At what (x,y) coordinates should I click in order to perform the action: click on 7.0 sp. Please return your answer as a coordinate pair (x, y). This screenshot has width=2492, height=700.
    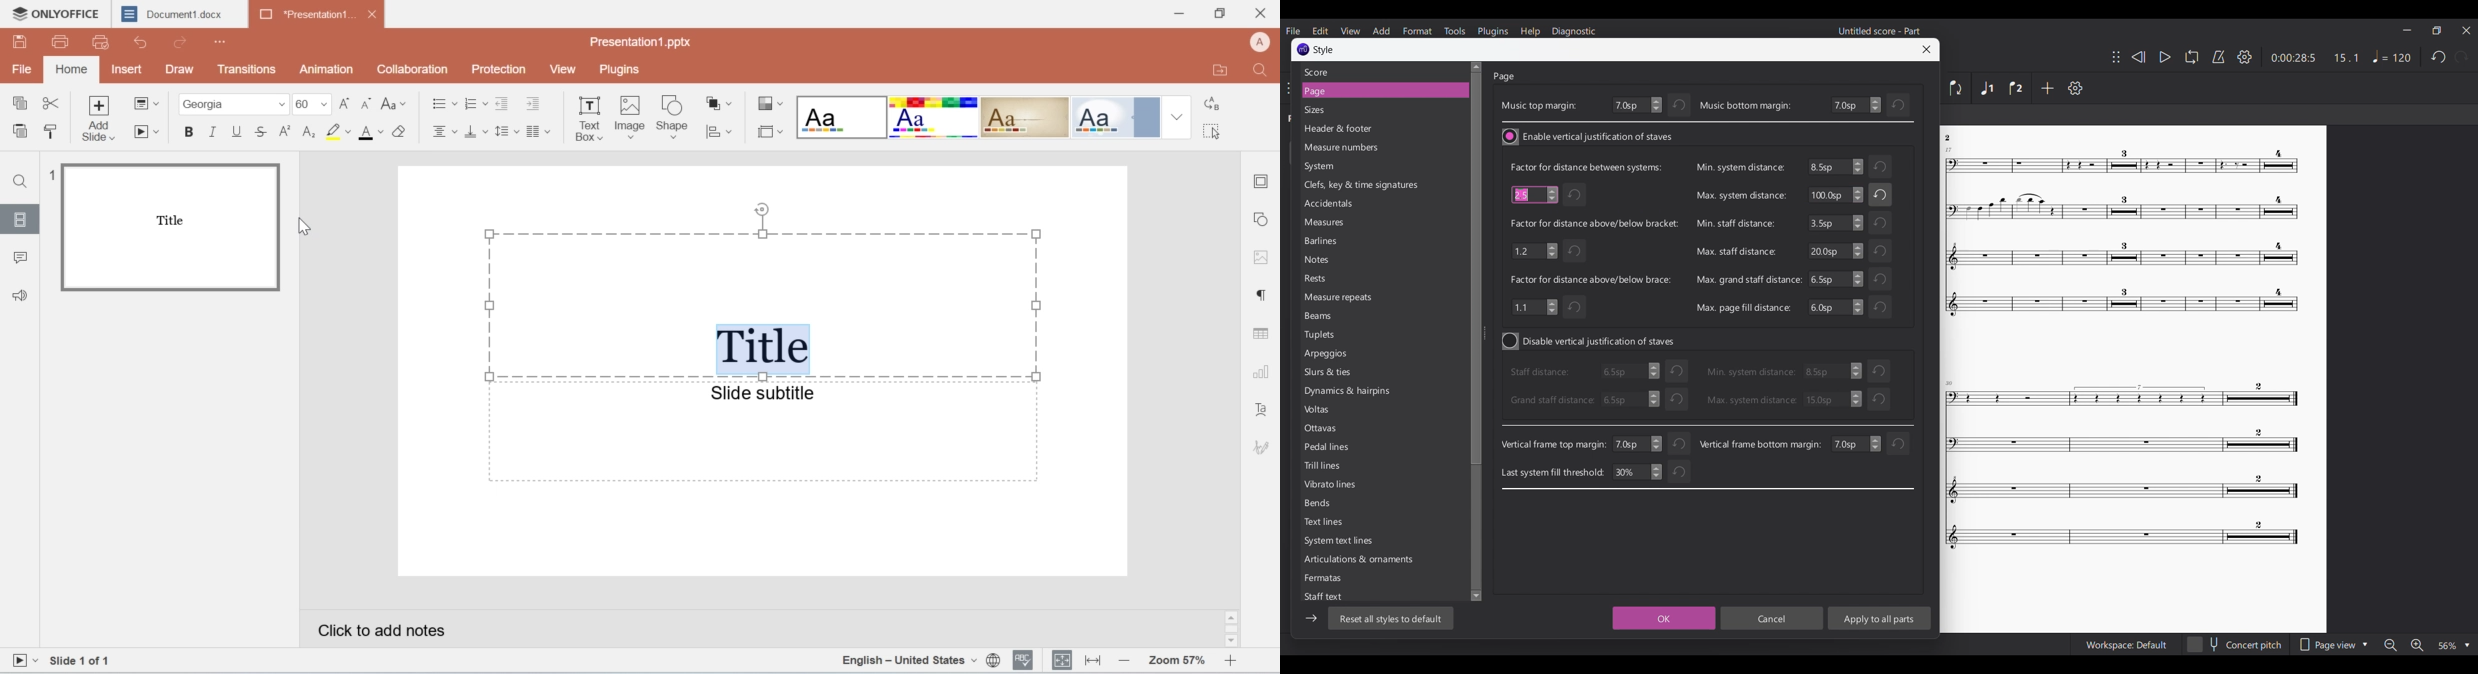
    Looking at the image, I should click on (1639, 444).